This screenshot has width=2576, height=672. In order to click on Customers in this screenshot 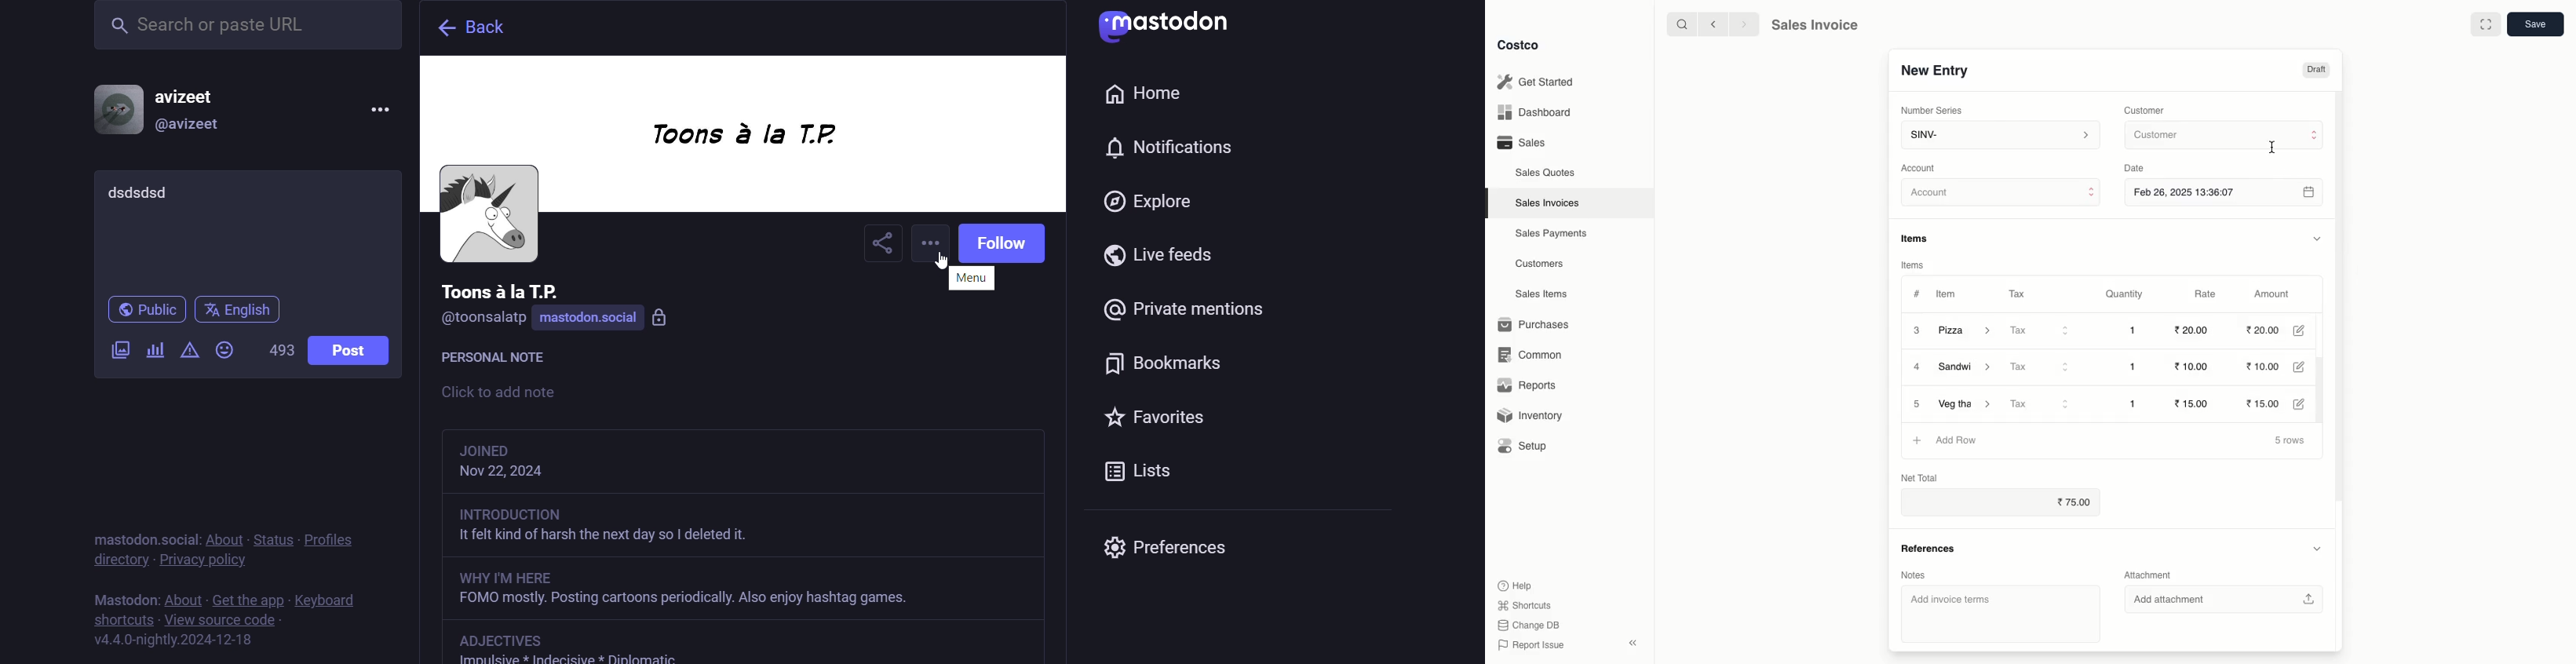, I will do `click(1540, 263)`.